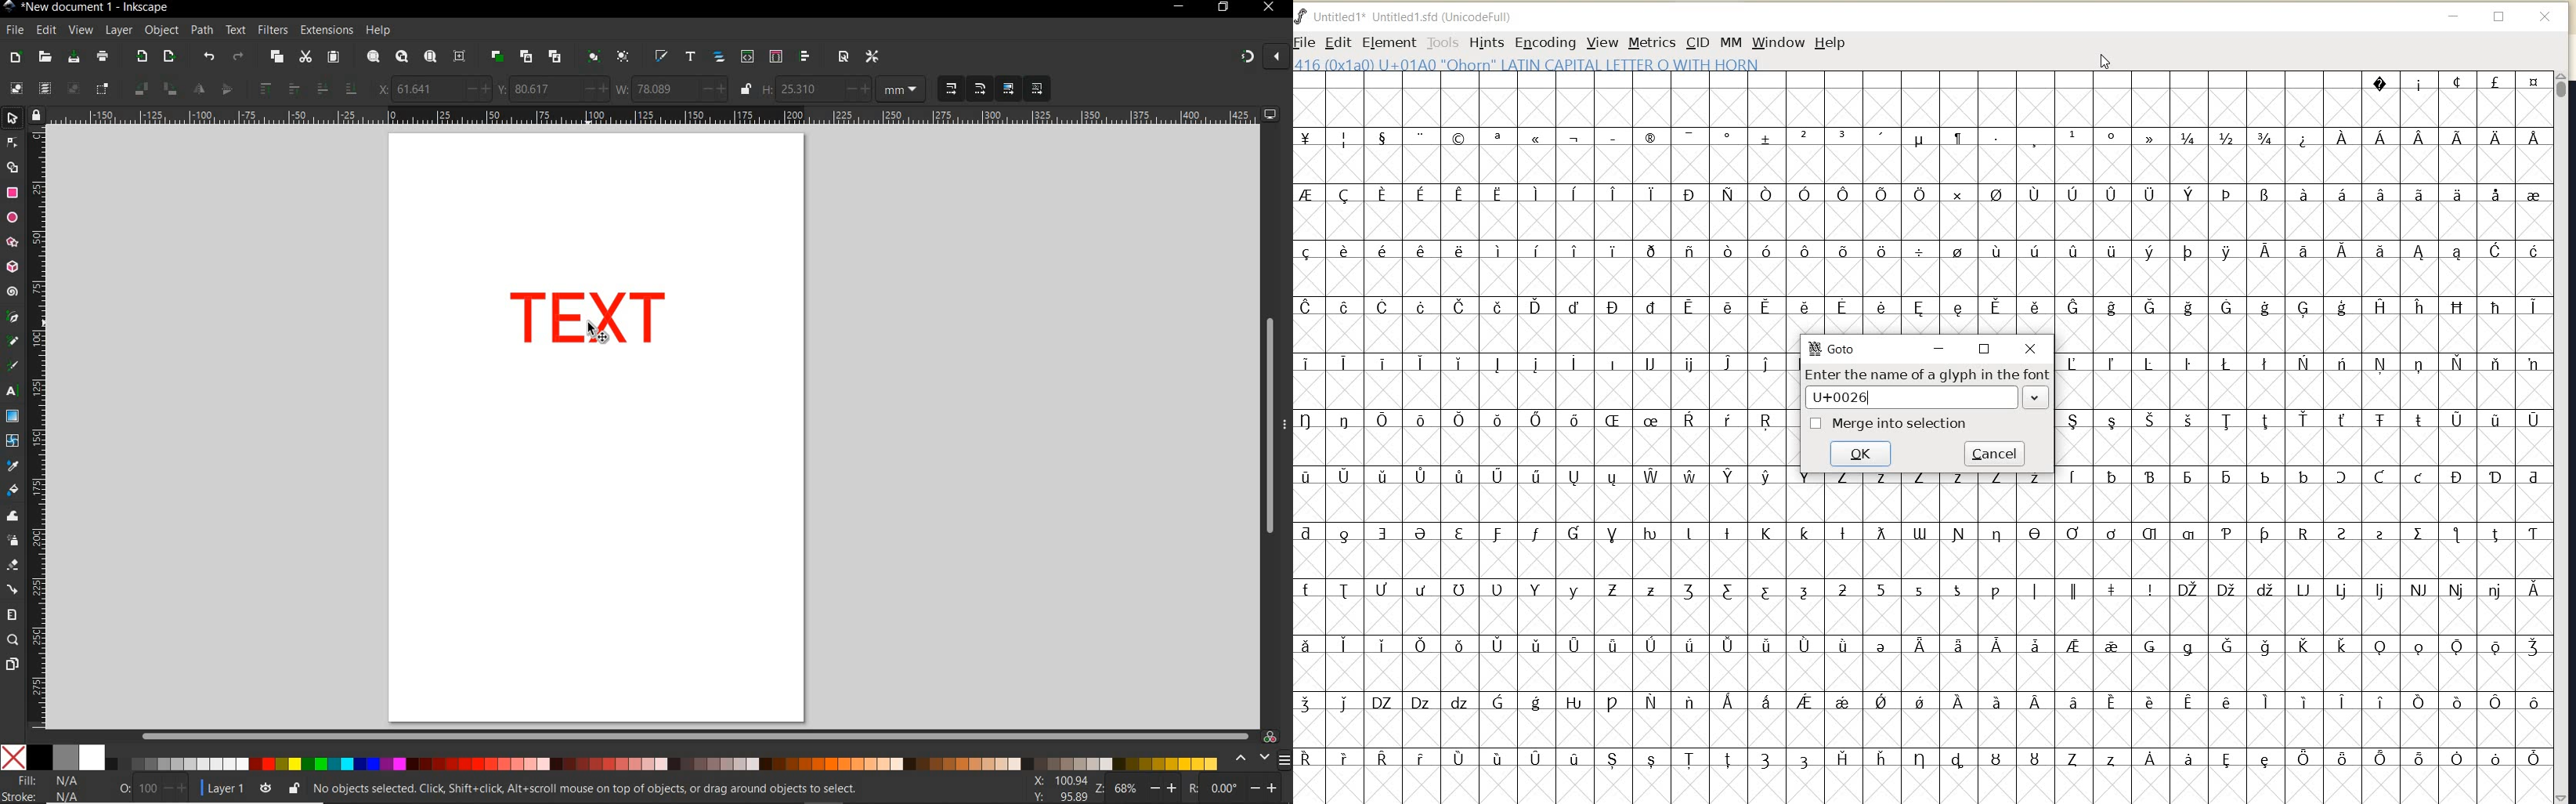 The height and width of the screenshot is (812, 2576). Describe the element at coordinates (305, 58) in the screenshot. I see `cut` at that location.